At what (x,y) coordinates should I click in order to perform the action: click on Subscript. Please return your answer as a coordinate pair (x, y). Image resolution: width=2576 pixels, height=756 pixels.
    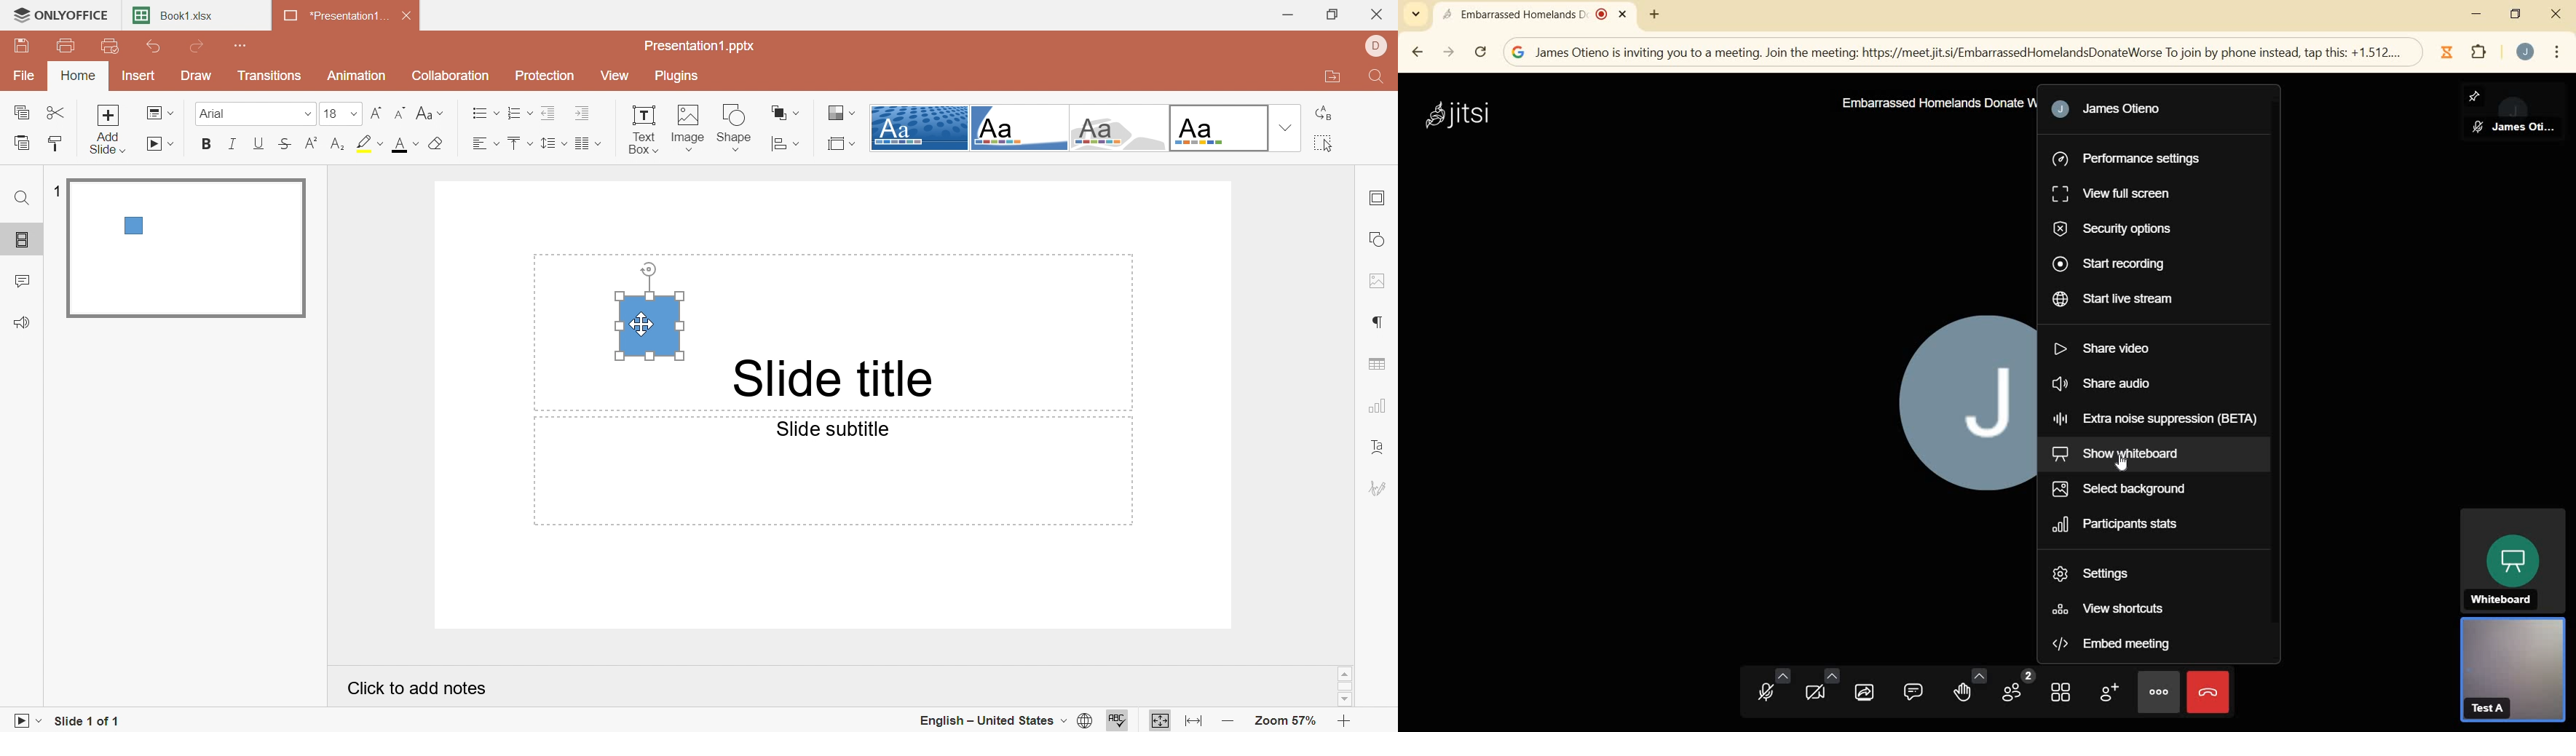
    Looking at the image, I should click on (340, 145).